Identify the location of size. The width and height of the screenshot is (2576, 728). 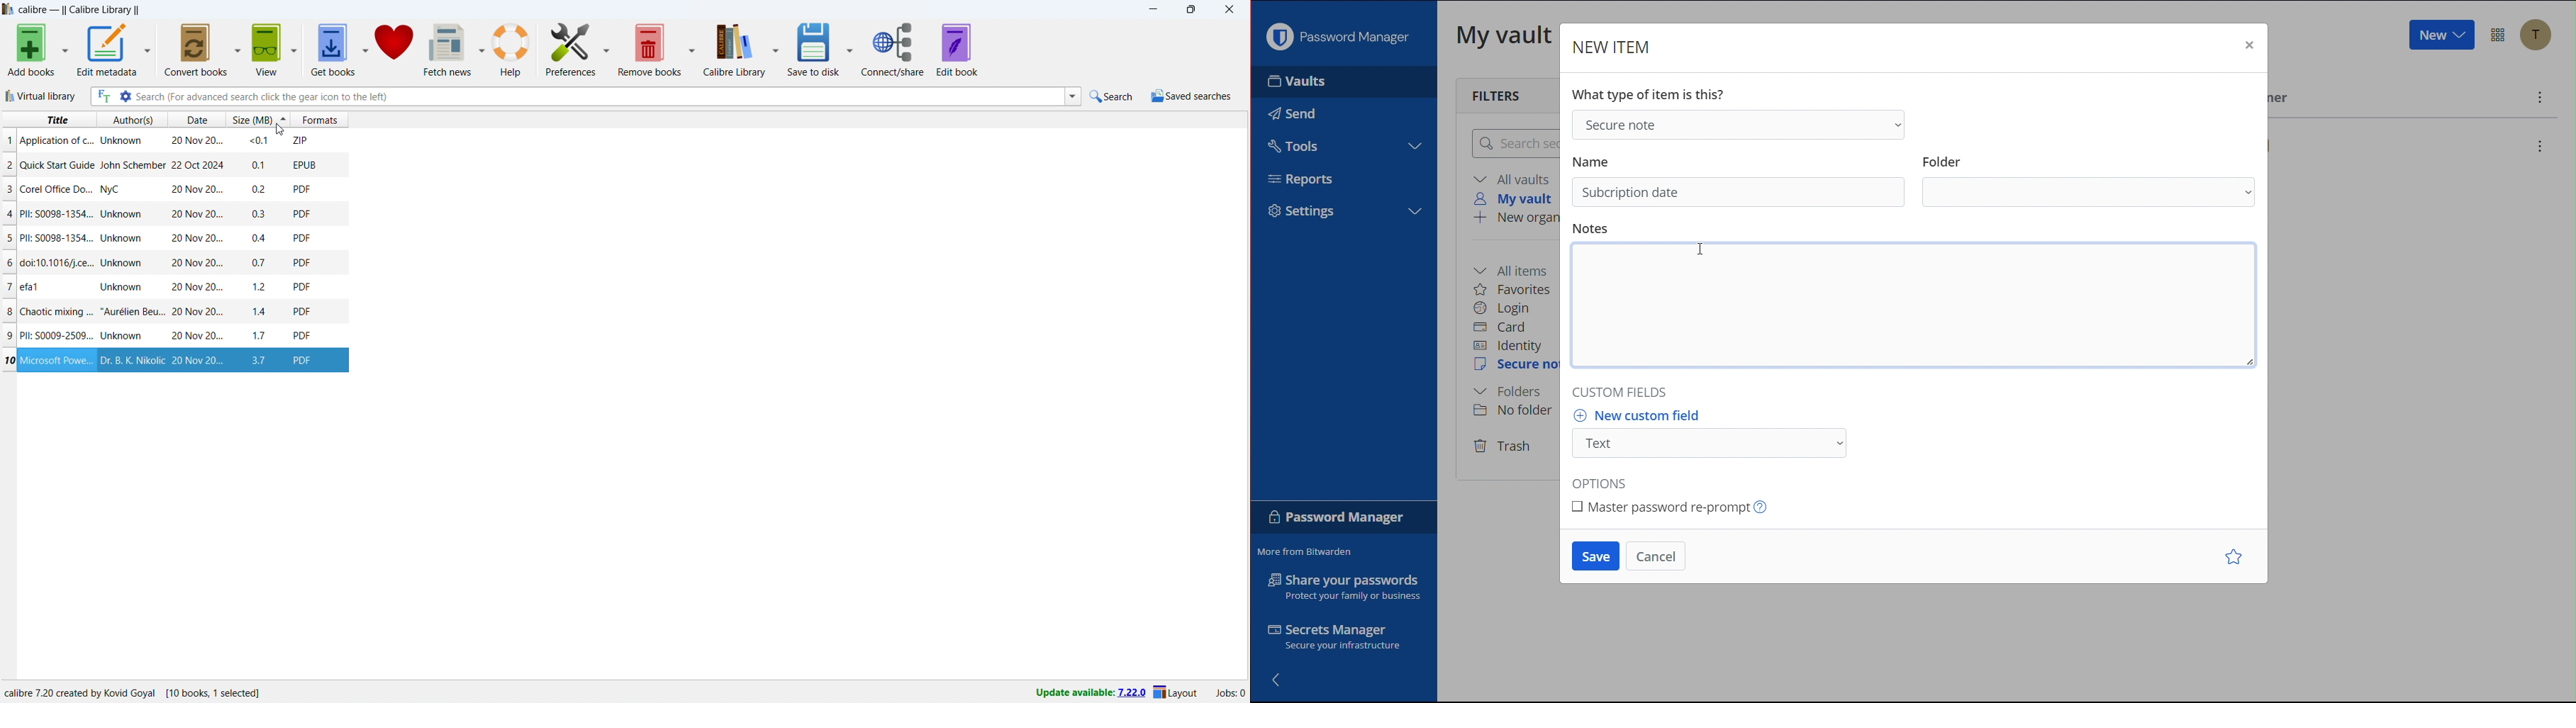
(260, 238).